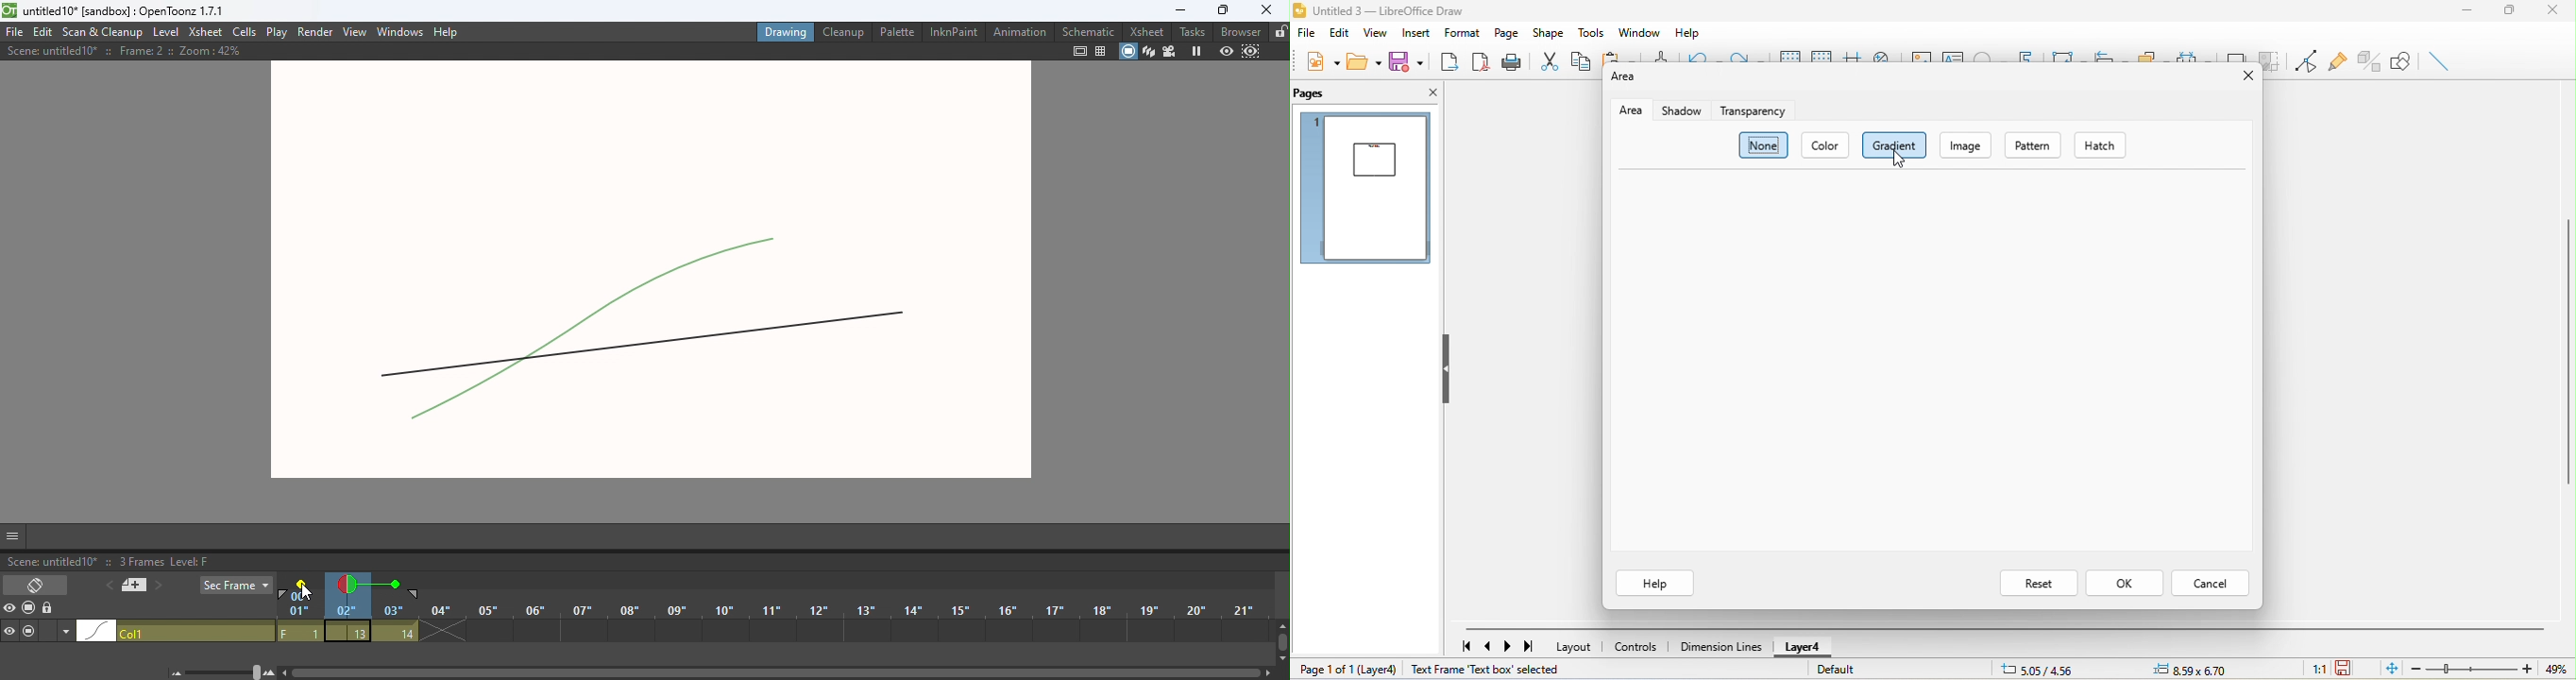 Image resolution: width=2576 pixels, height=700 pixels. Describe the element at coordinates (1828, 146) in the screenshot. I see `color` at that location.